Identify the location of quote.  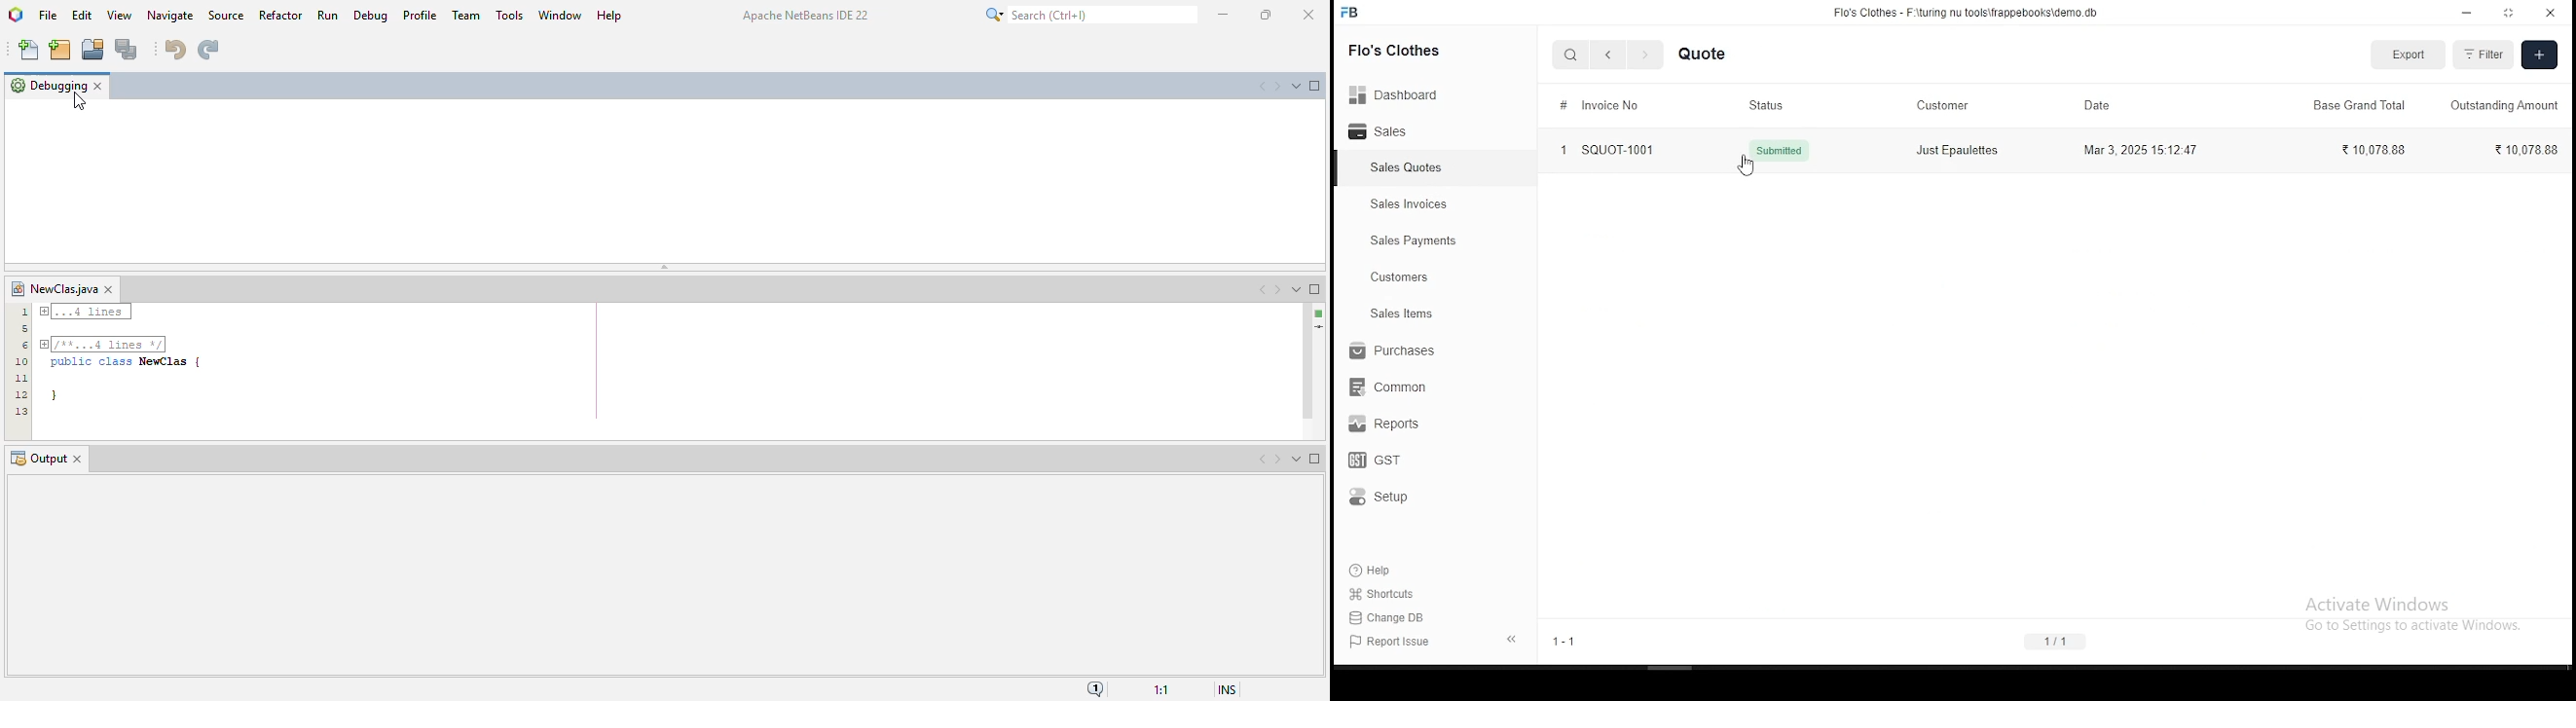
(1726, 55).